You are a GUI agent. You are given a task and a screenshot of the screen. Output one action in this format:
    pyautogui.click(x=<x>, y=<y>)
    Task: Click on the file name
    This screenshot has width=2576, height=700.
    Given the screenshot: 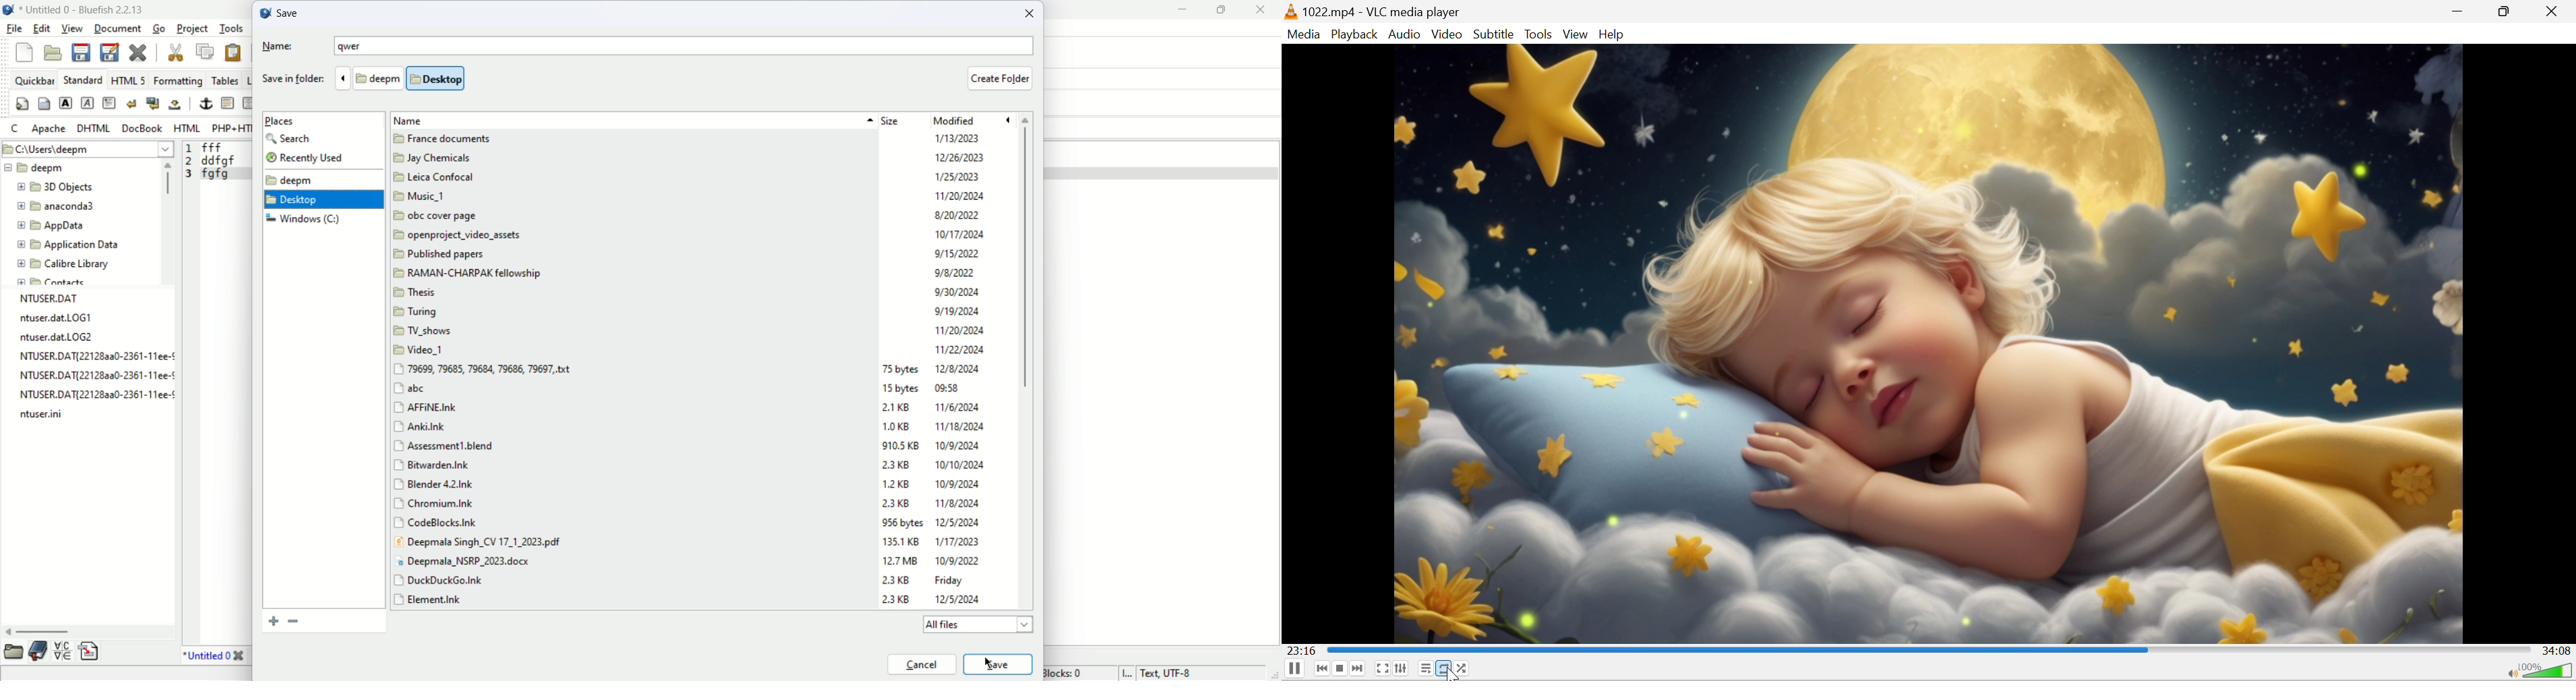 What is the action you would take?
    pyautogui.click(x=94, y=397)
    